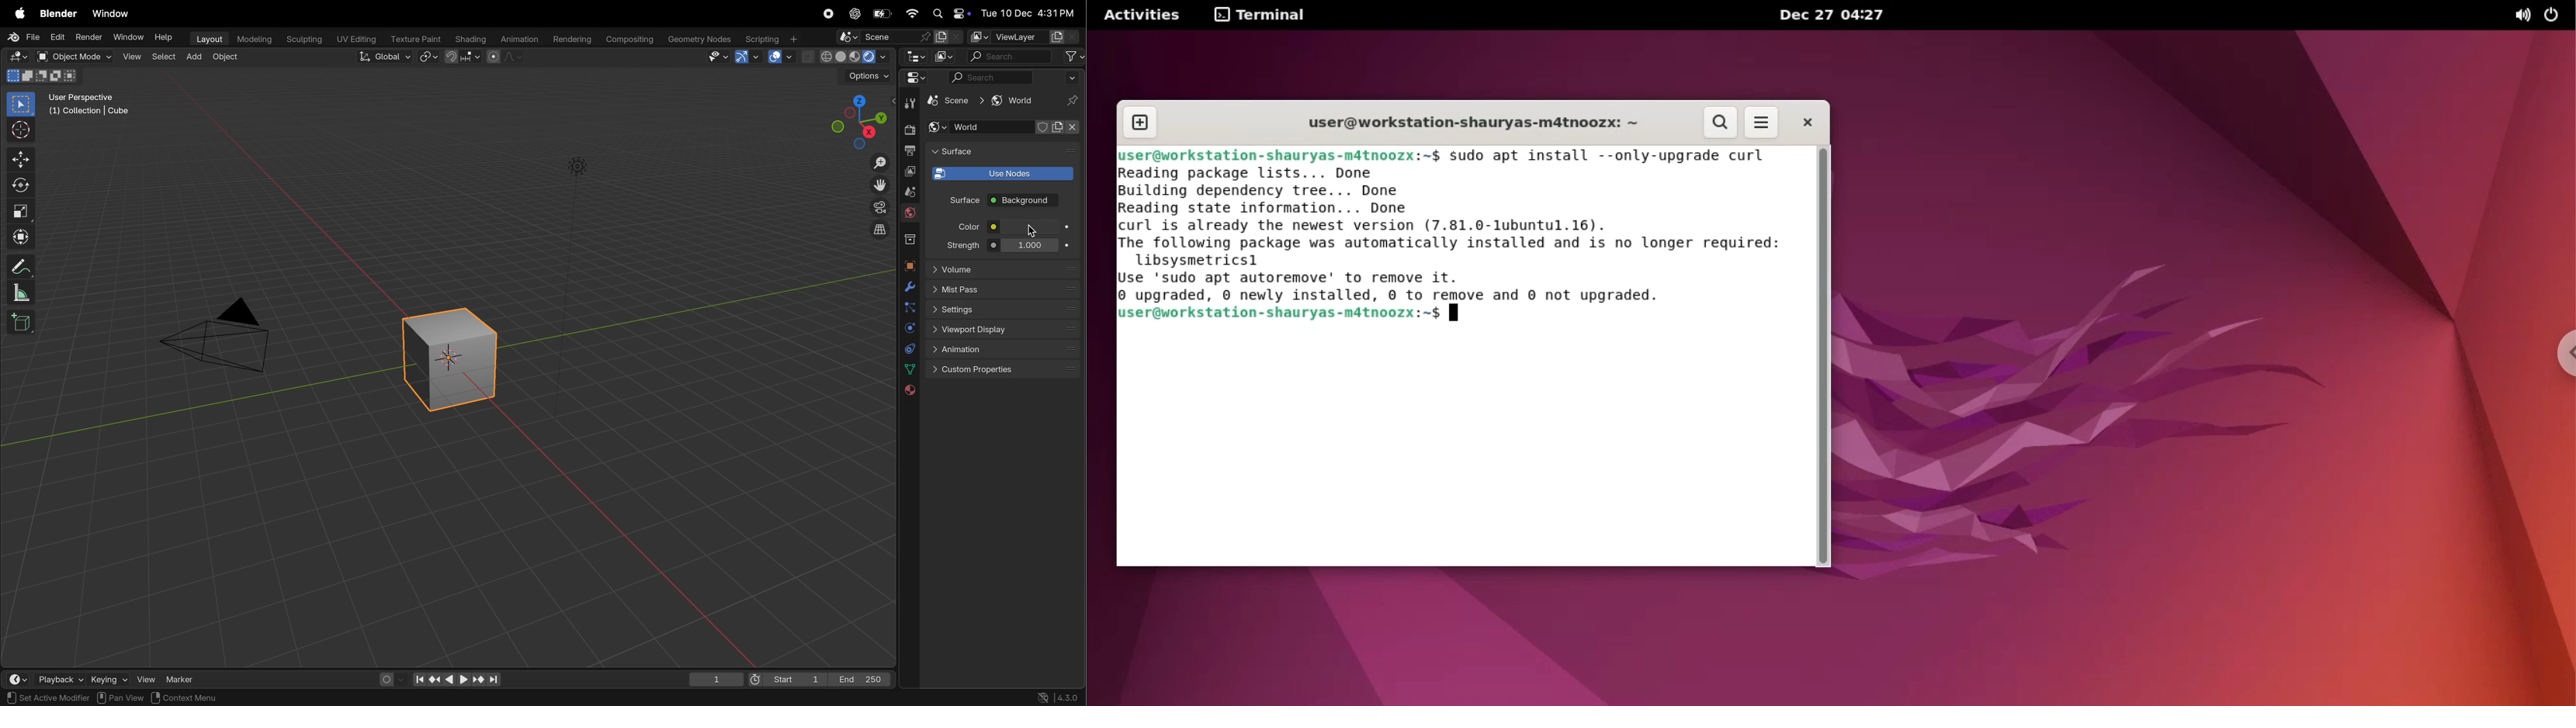 This screenshot has height=728, width=2576. Describe the element at coordinates (114, 13) in the screenshot. I see `Window` at that location.